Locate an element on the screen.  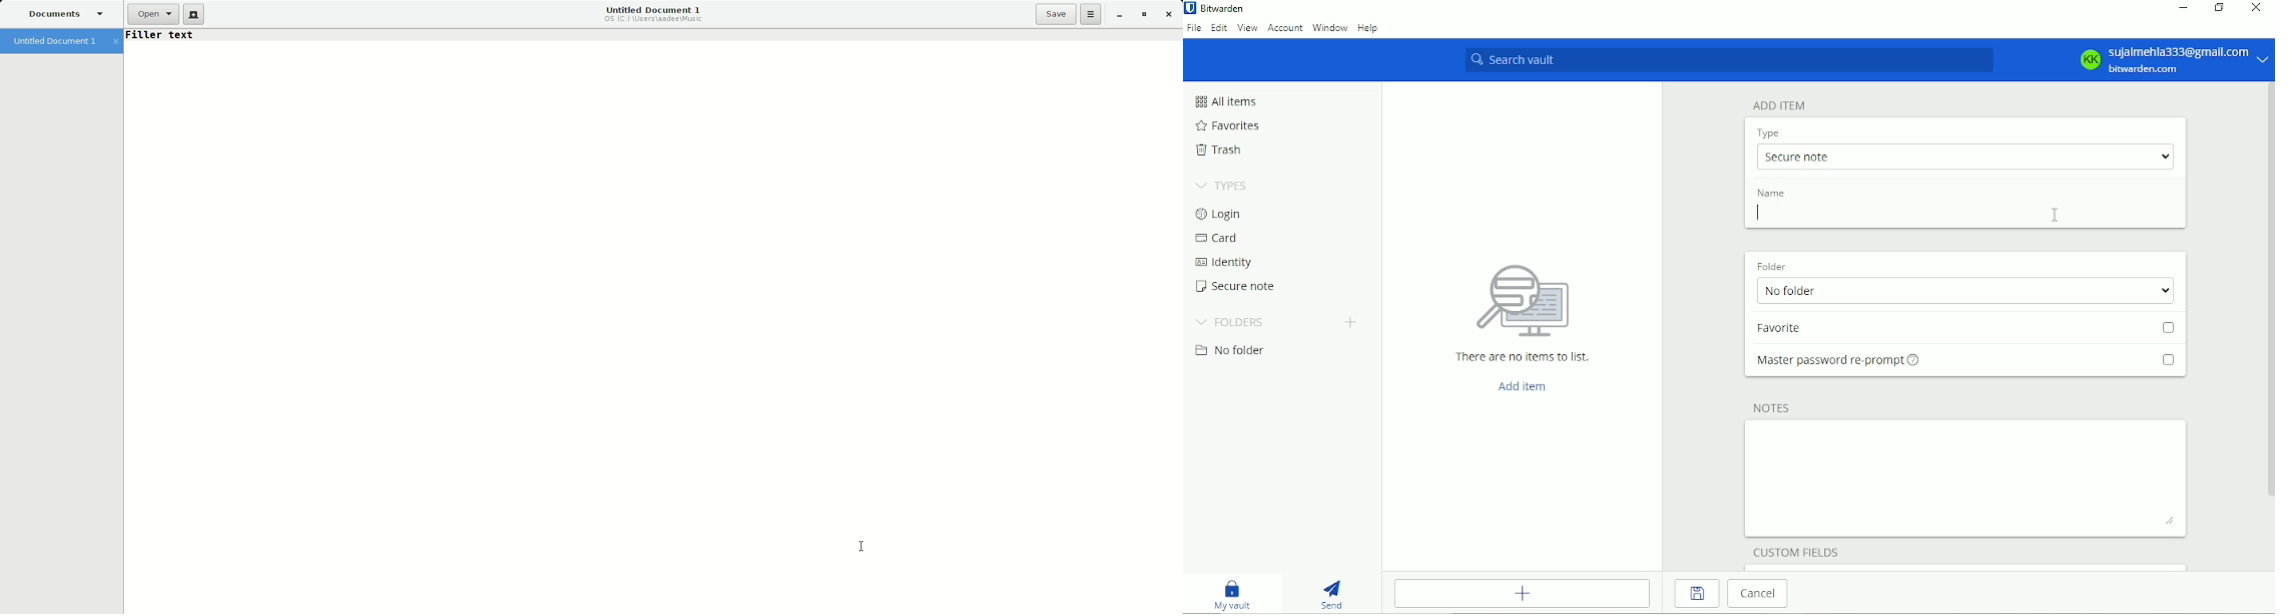
Favorites is located at coordinates (1227, 126).